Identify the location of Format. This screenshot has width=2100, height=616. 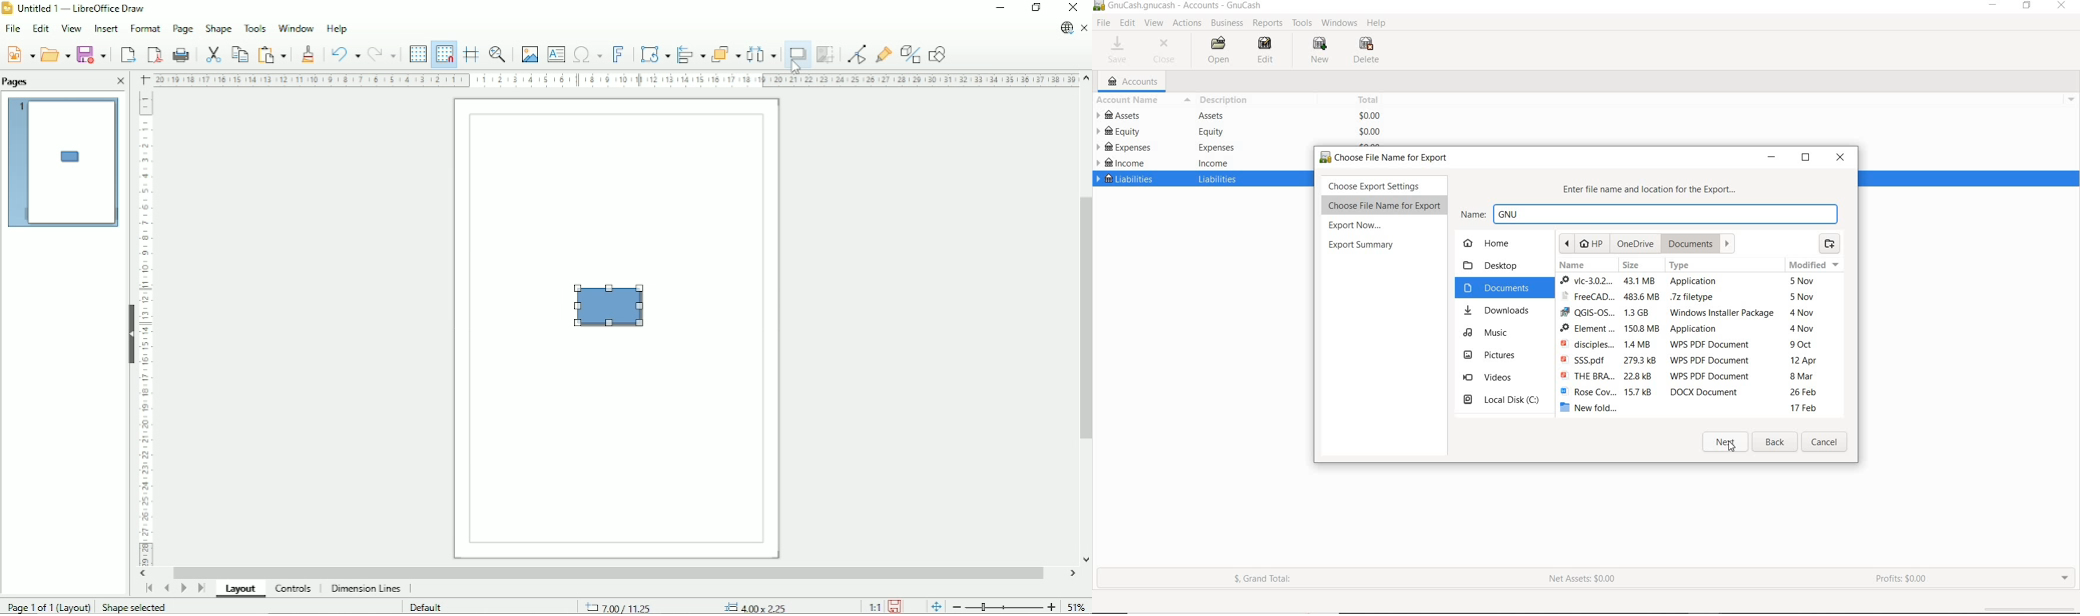
(148, 28).